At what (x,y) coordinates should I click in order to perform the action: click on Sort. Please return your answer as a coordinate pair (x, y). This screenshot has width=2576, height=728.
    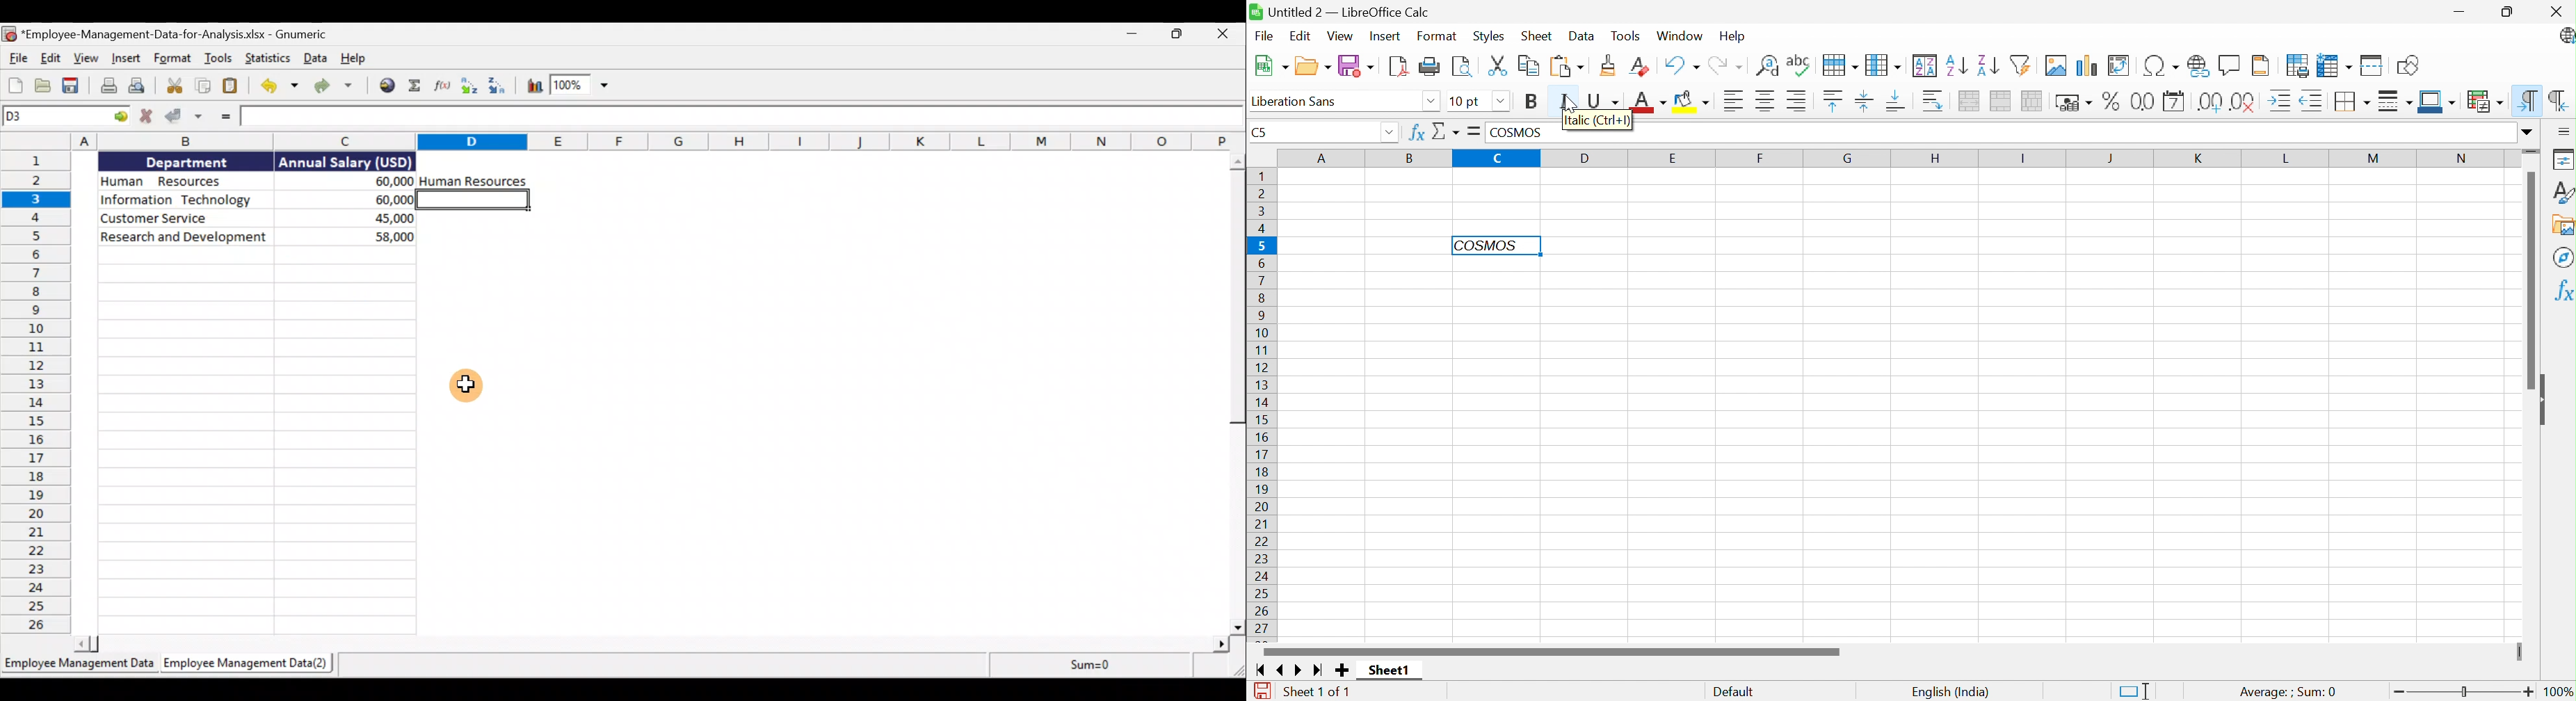
    Looking at the image, I should click on (1926, 65).